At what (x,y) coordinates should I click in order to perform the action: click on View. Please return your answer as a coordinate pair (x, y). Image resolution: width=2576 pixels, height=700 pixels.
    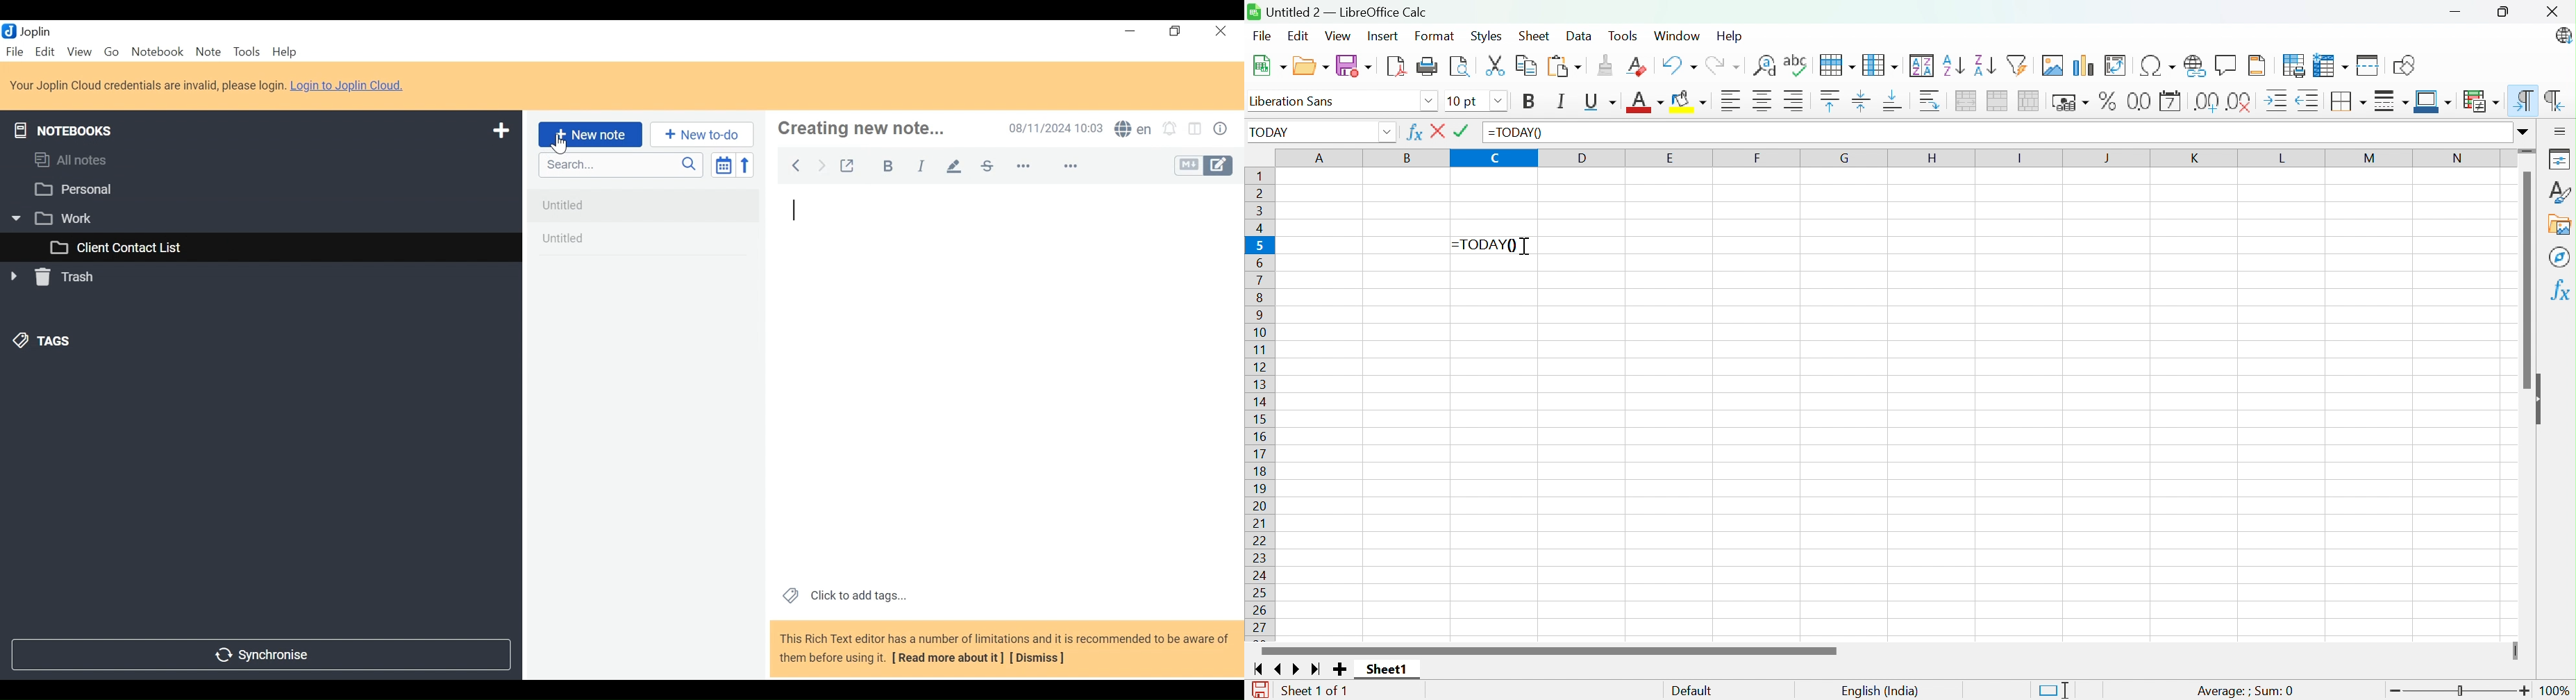
    Looking at the image, I should click on (80, 52).